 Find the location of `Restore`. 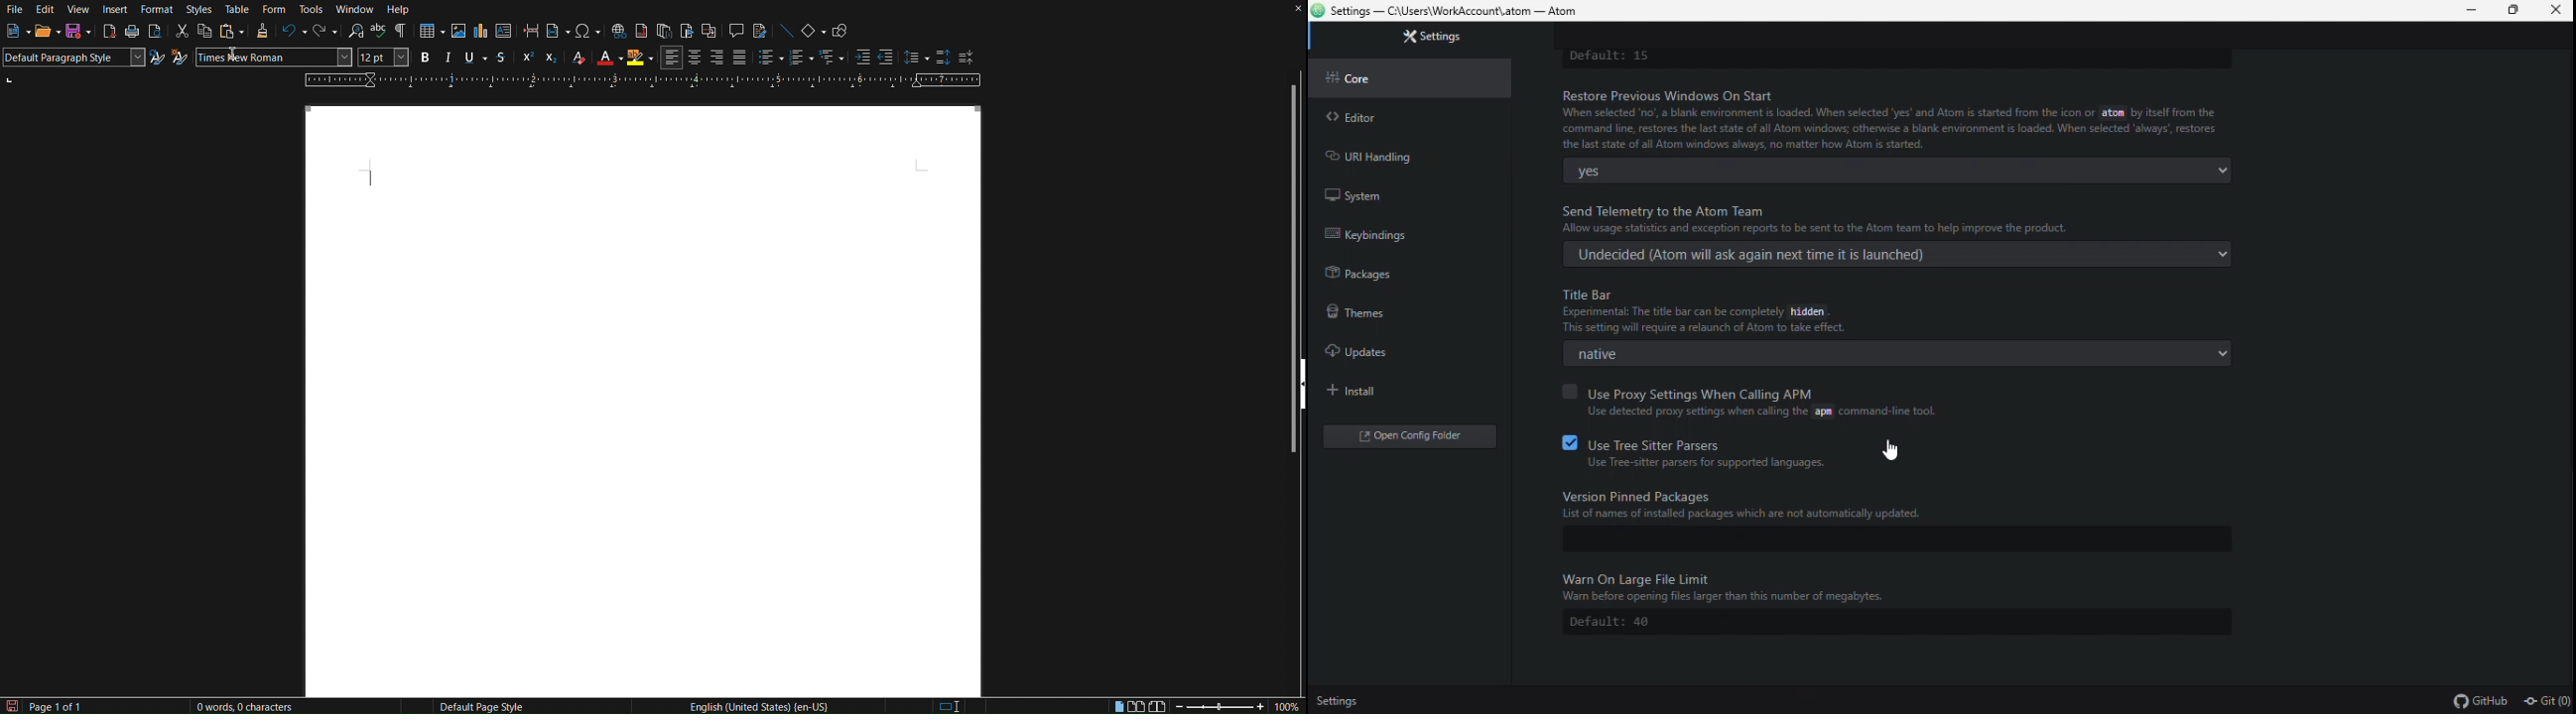

Restore is located at coordinates (2515, 12).